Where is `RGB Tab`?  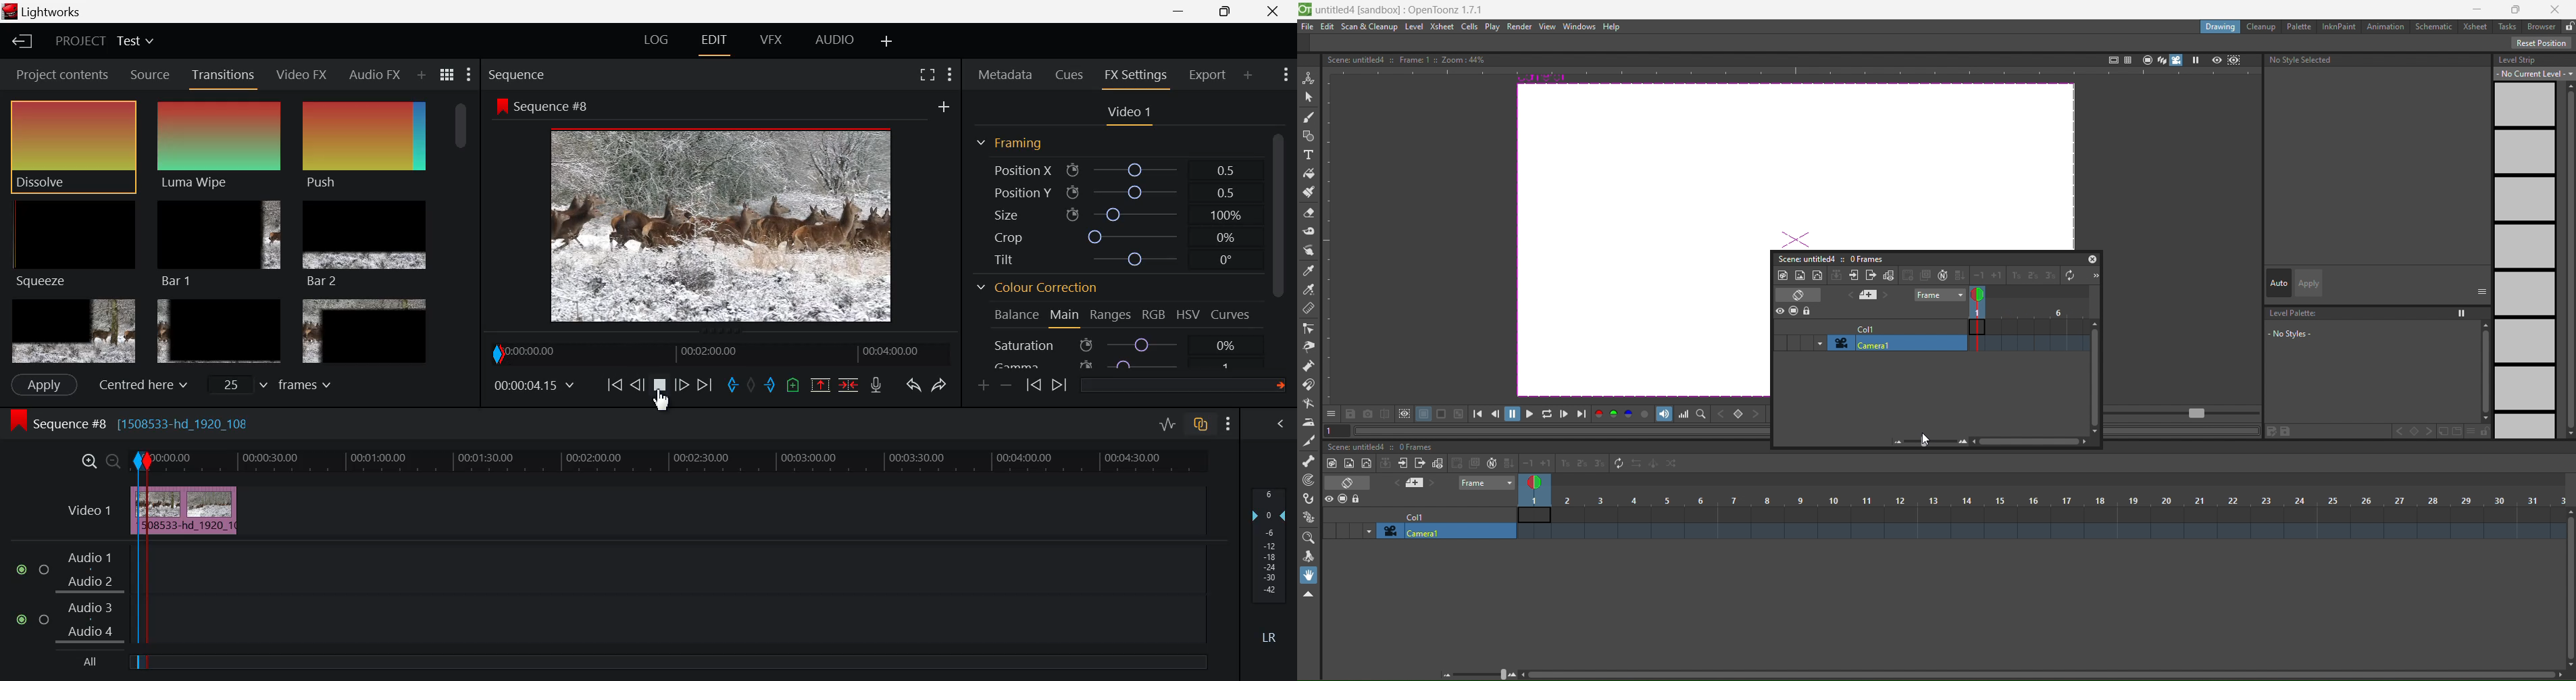 RGB Tab is located at coordinates (1155, 317).